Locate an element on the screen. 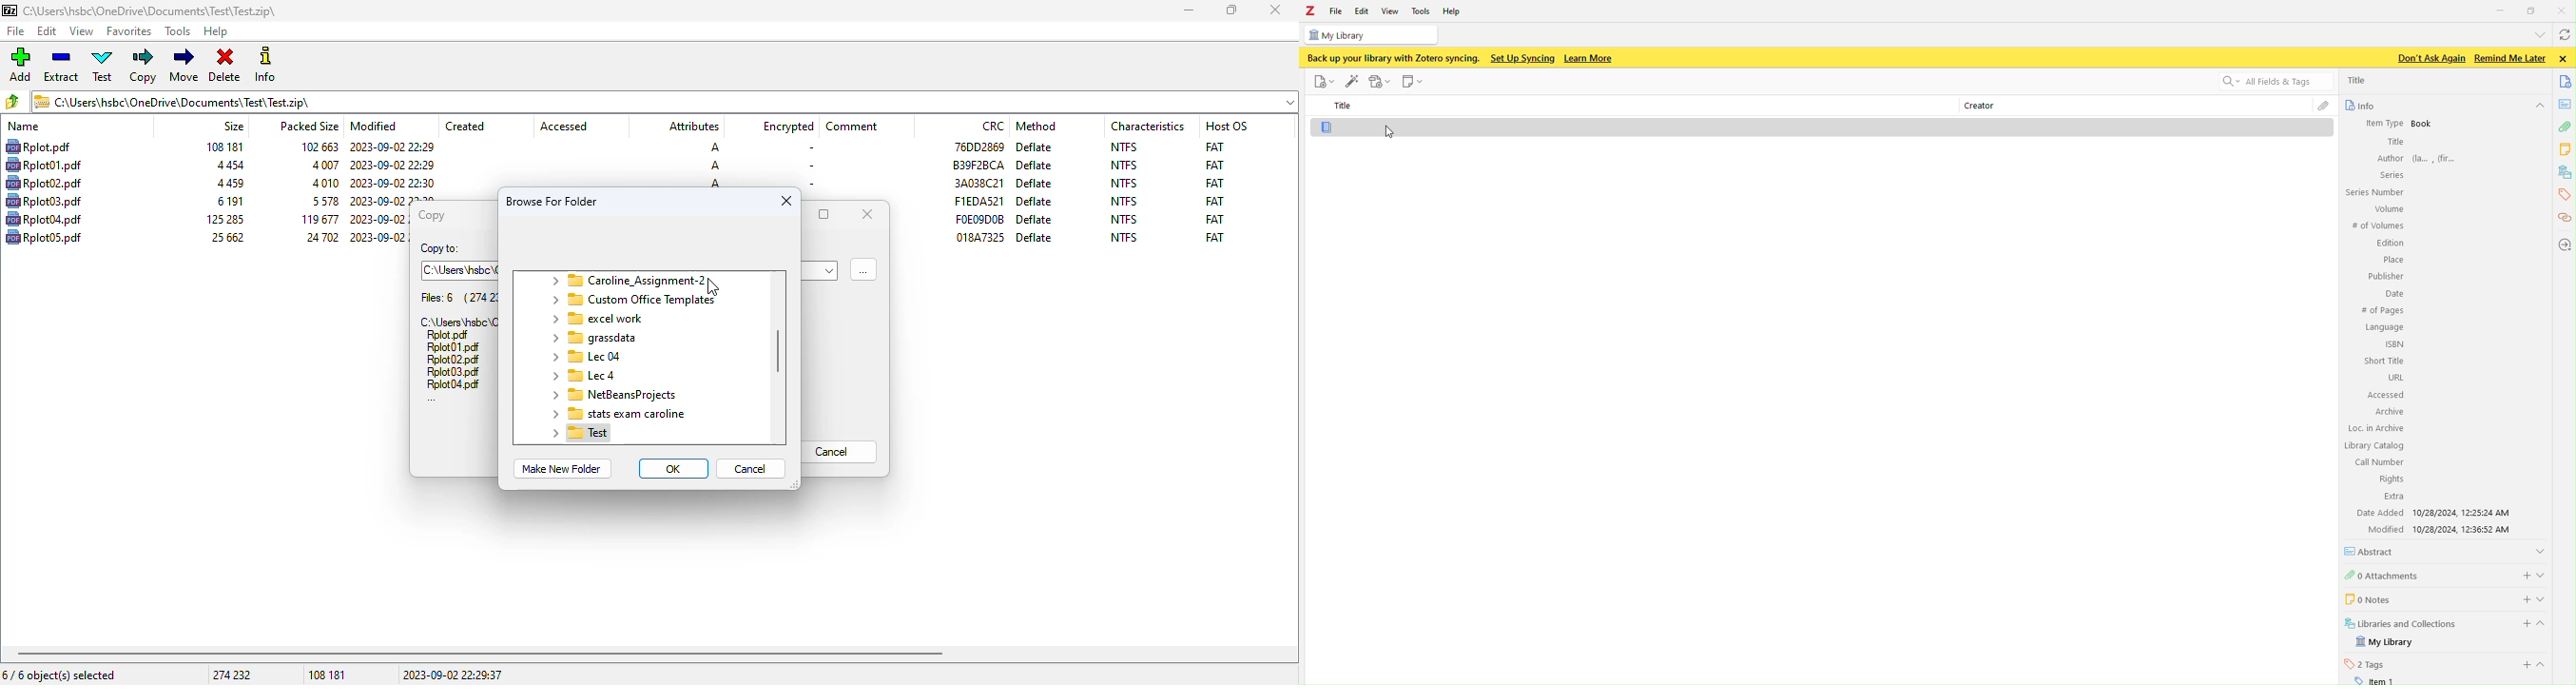 The width and height of the screenshot is (2576, 700). Edition is located at coordinates (2391, 244).